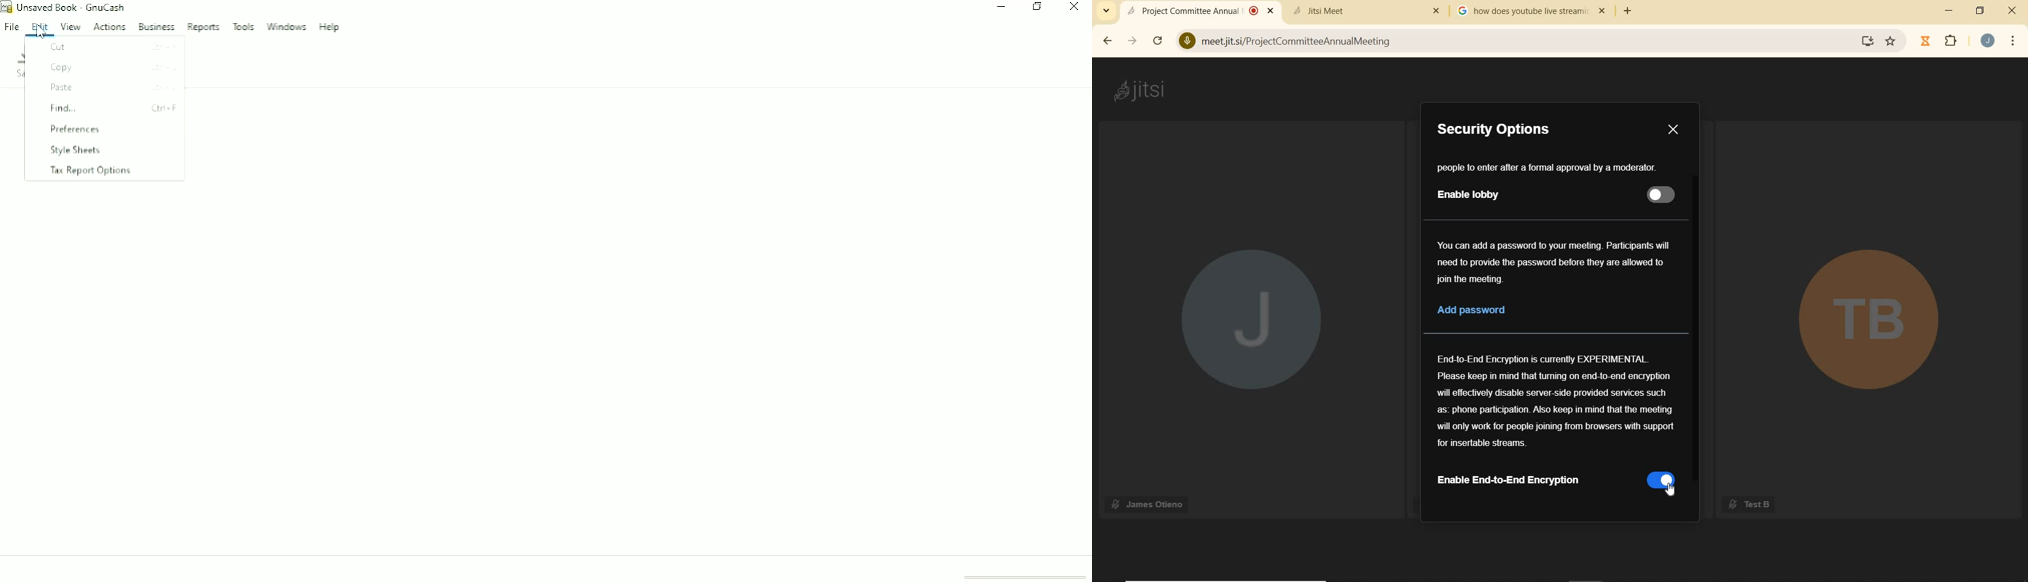 The width and height of the screenshot is (2044, 588). What do you see at coordinates (244, 26) in the screenshot?
I see `Tools` at bounding box center [244, 26].